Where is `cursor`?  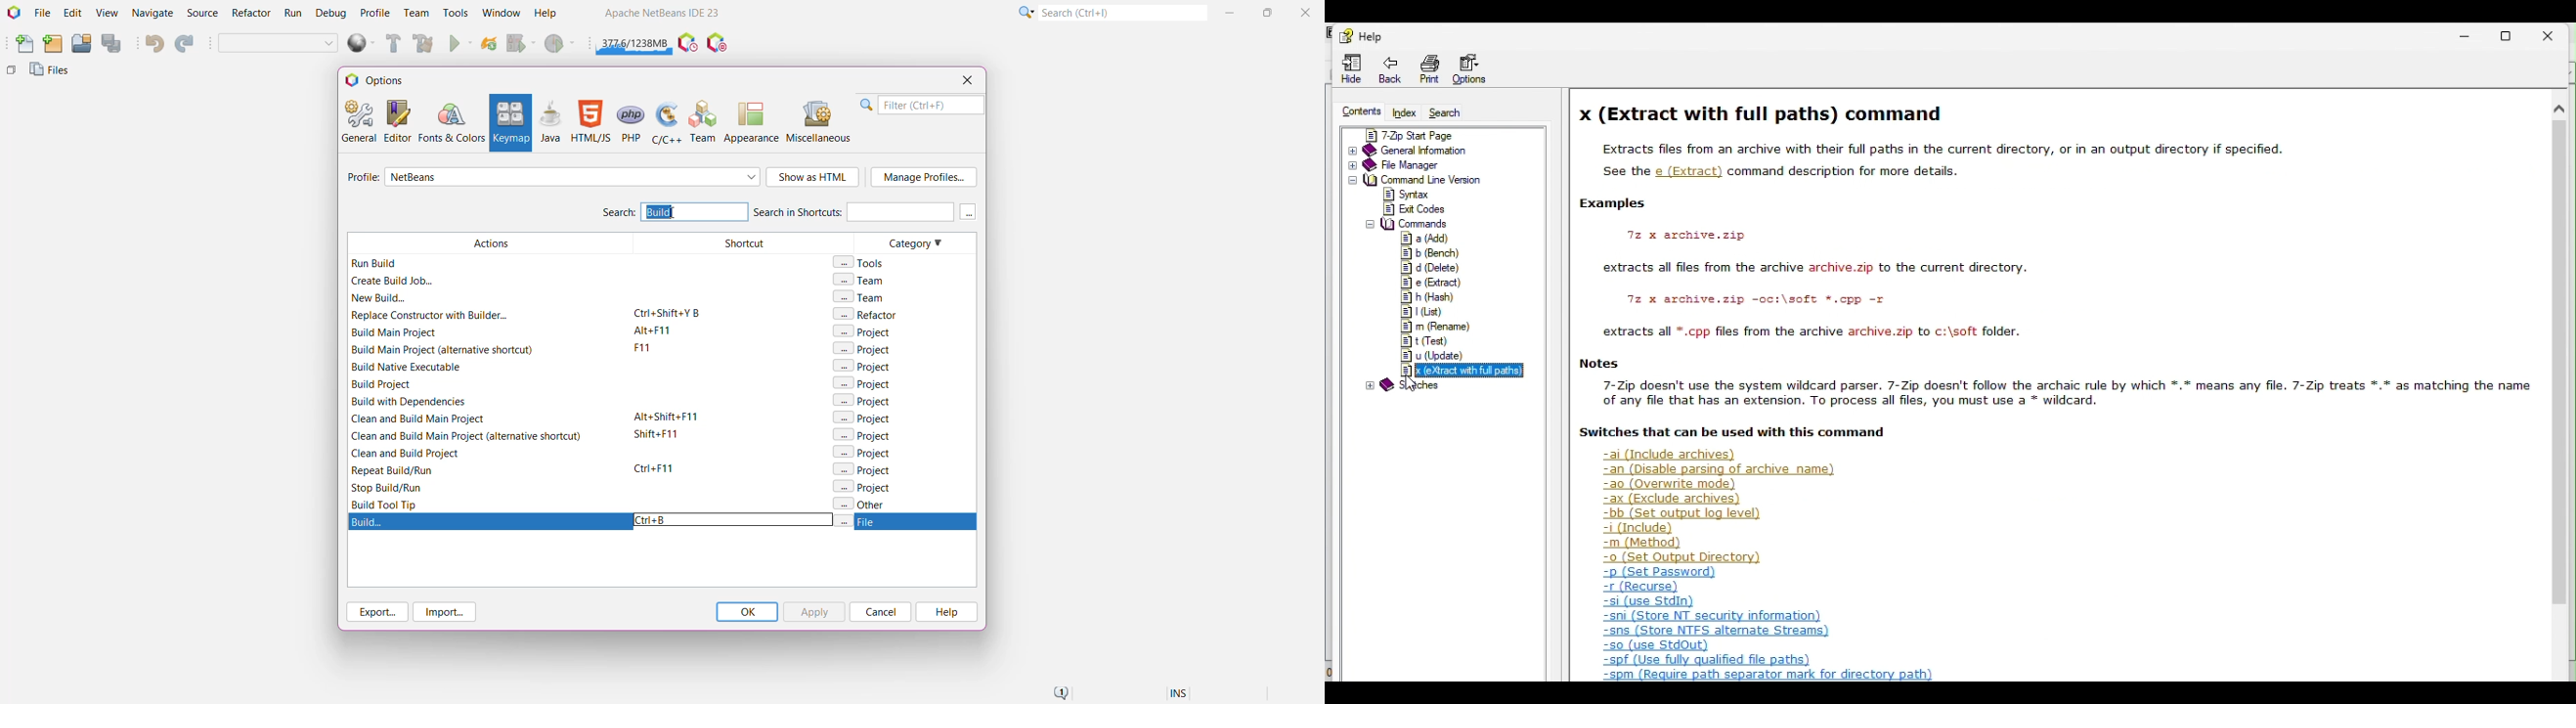
cursor is located at coordinates (1412, 384).